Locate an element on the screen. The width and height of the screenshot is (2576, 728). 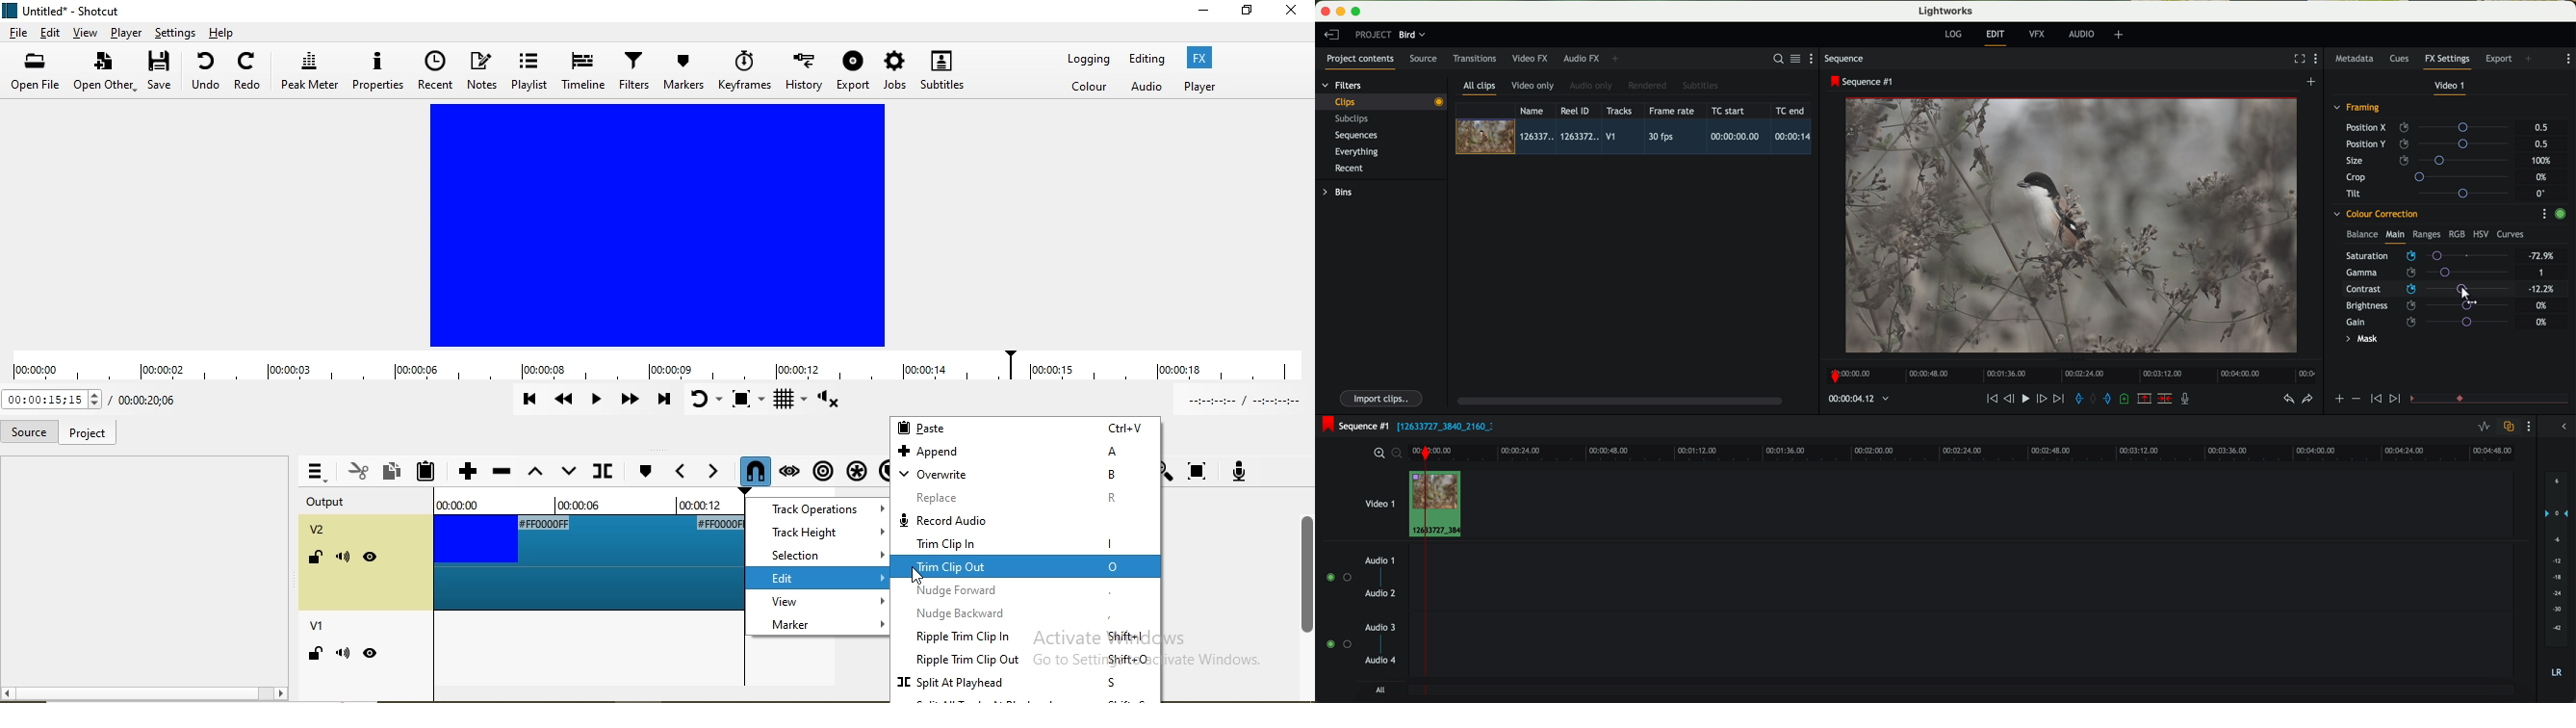
Play quickly backwards is located at coordinates (565, 404).